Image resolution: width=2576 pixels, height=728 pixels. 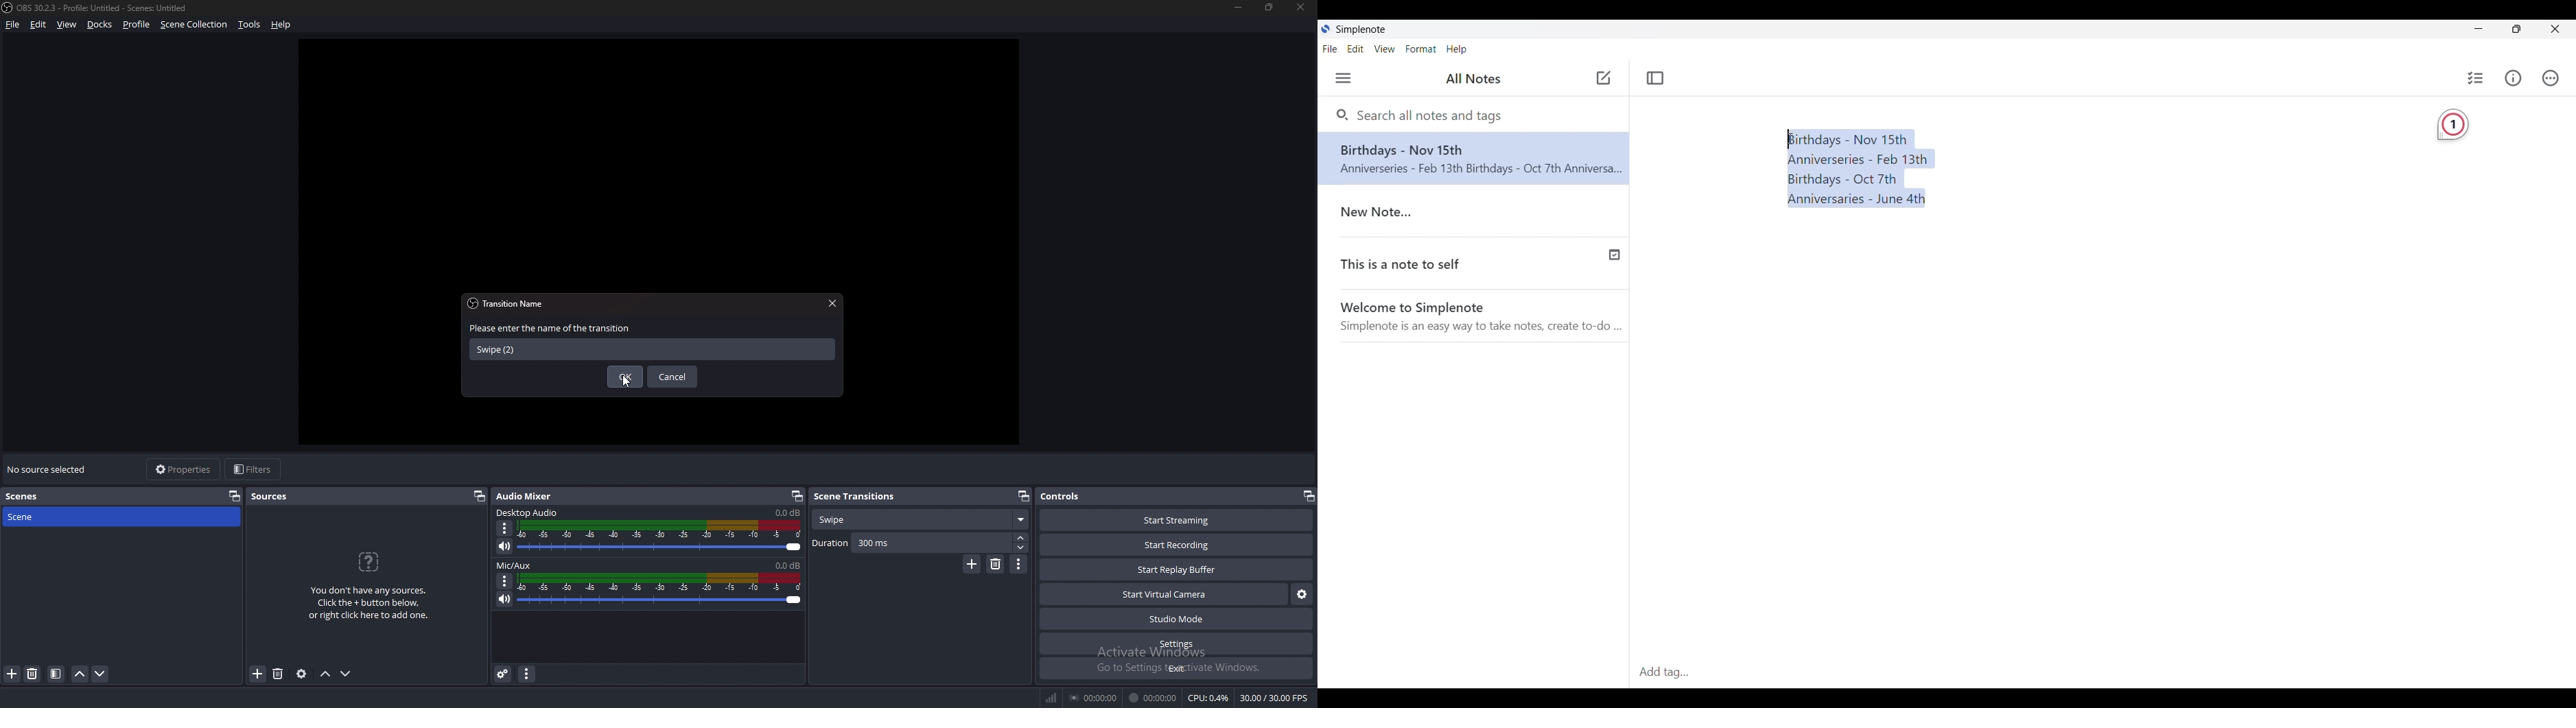 I want to click on docks, so click(x=100, y=25).